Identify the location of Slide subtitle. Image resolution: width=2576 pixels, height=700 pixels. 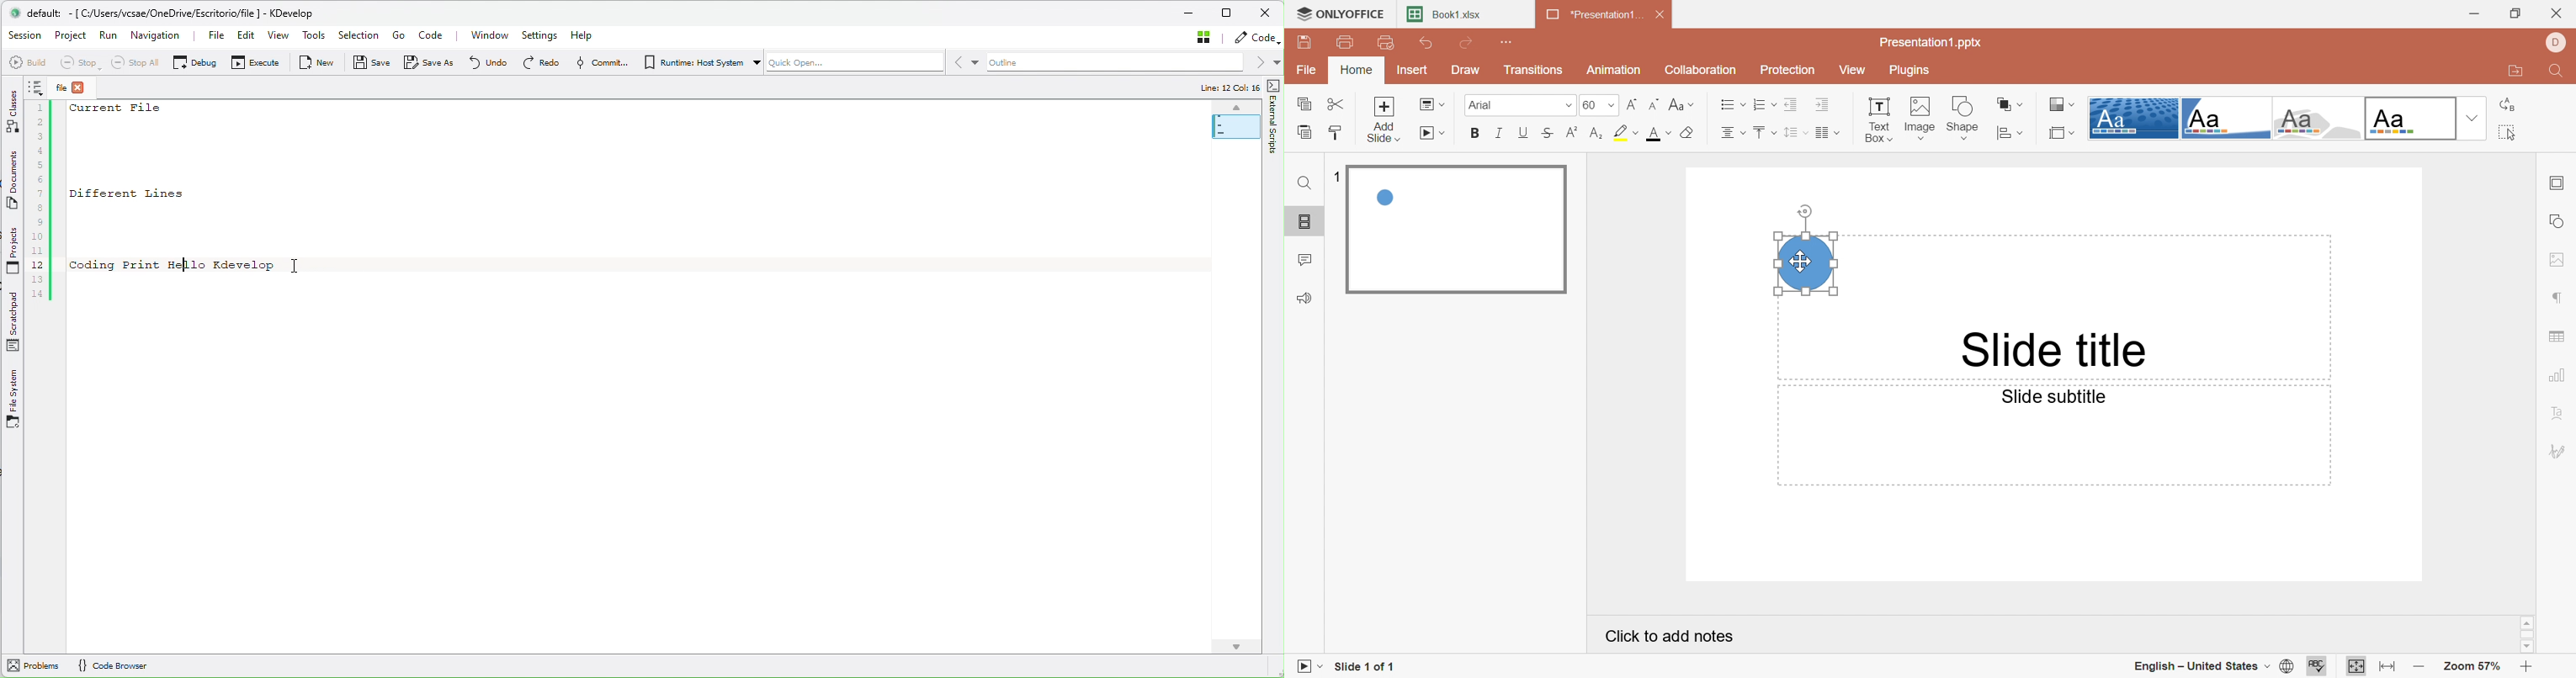
(2056, 396).